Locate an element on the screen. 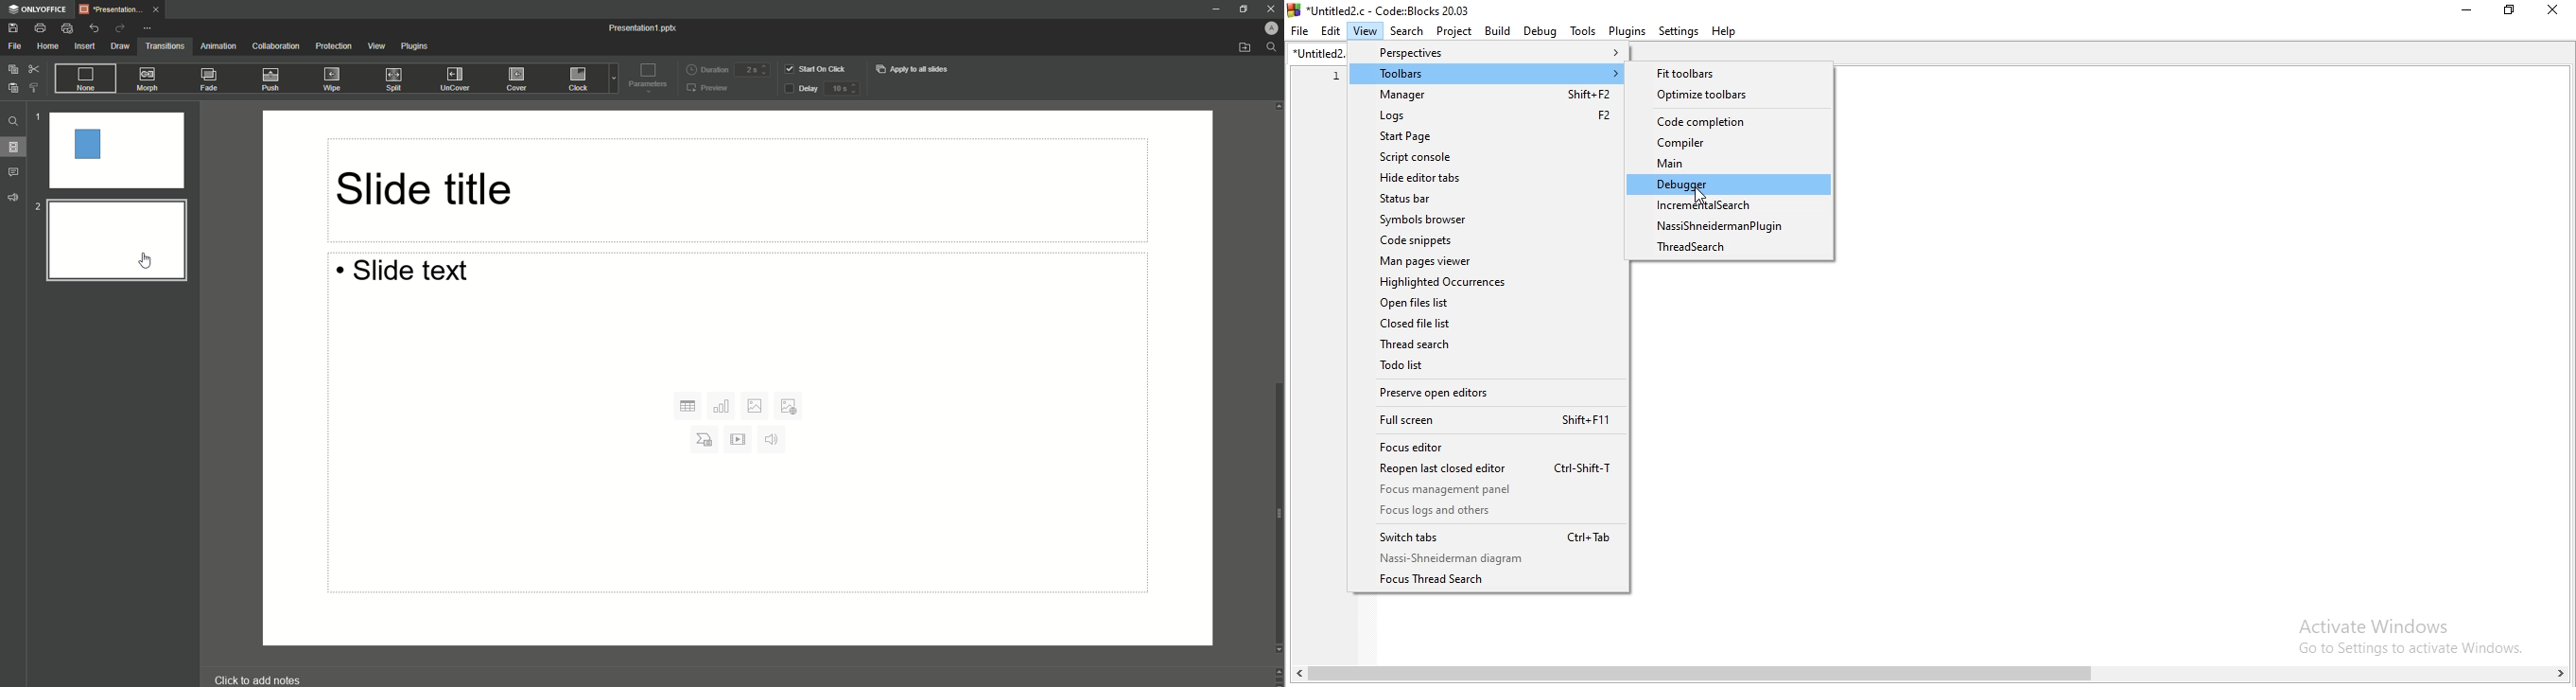 This screenshot has width=2576, height=700. Down is located at coordinates (1277, 652).